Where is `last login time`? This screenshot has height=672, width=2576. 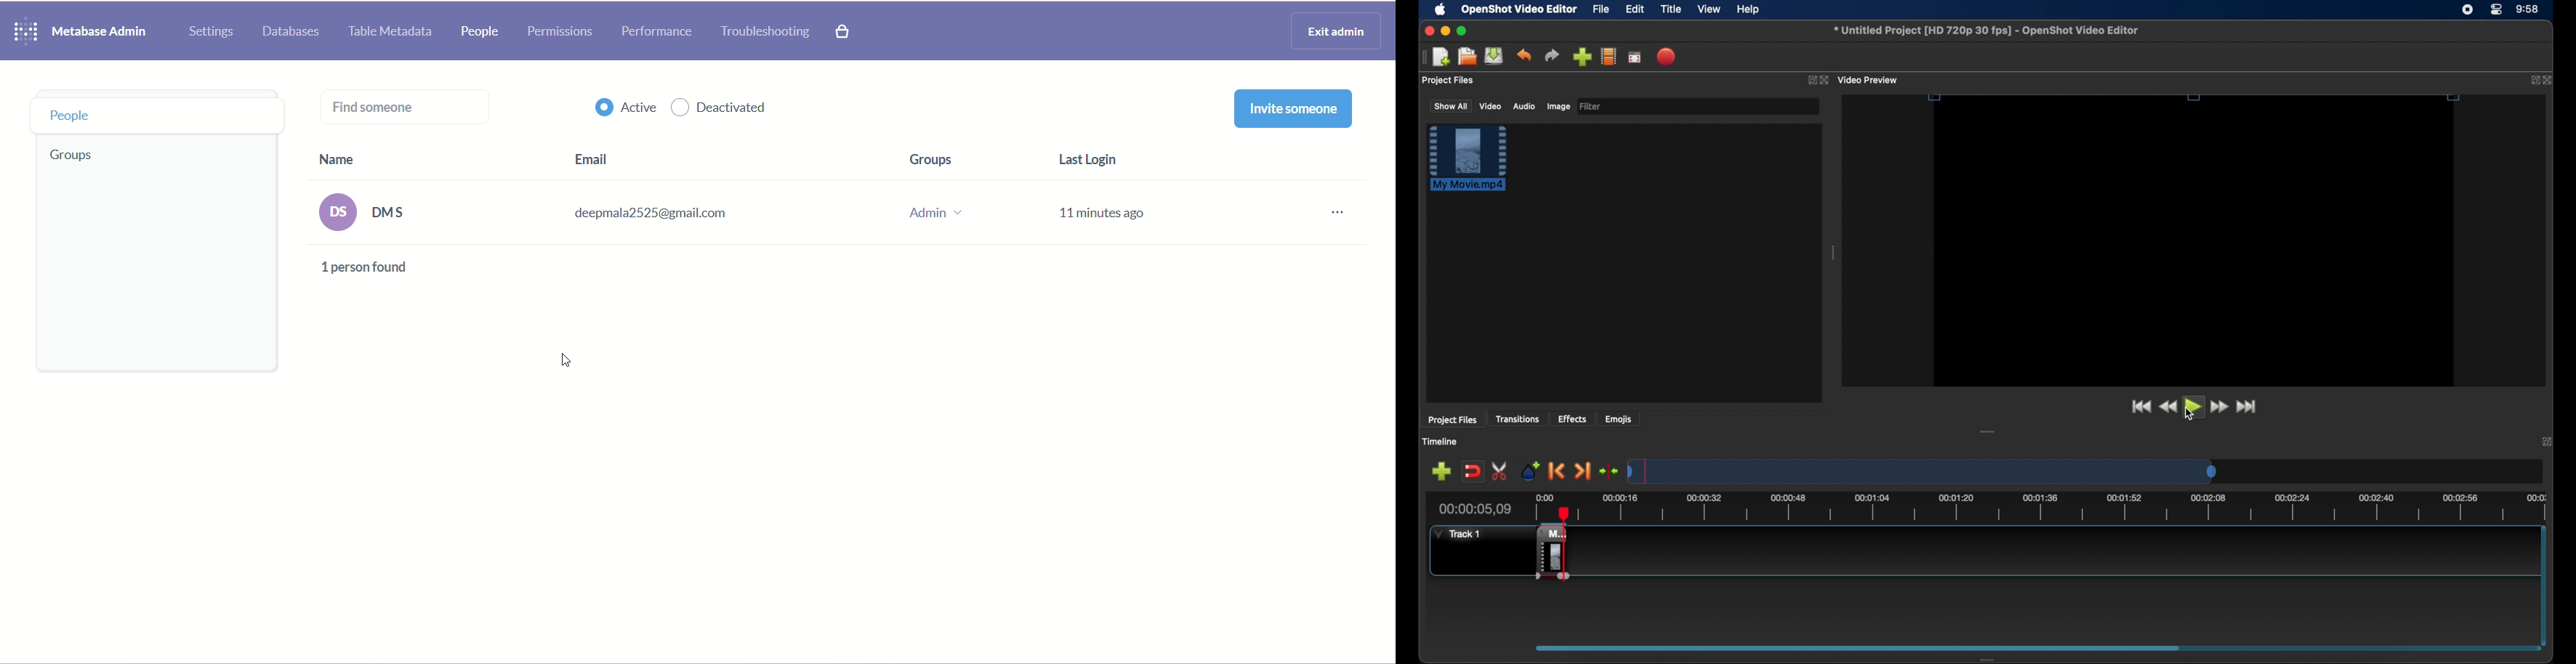
last login time is located at coordinates (1100, 190).